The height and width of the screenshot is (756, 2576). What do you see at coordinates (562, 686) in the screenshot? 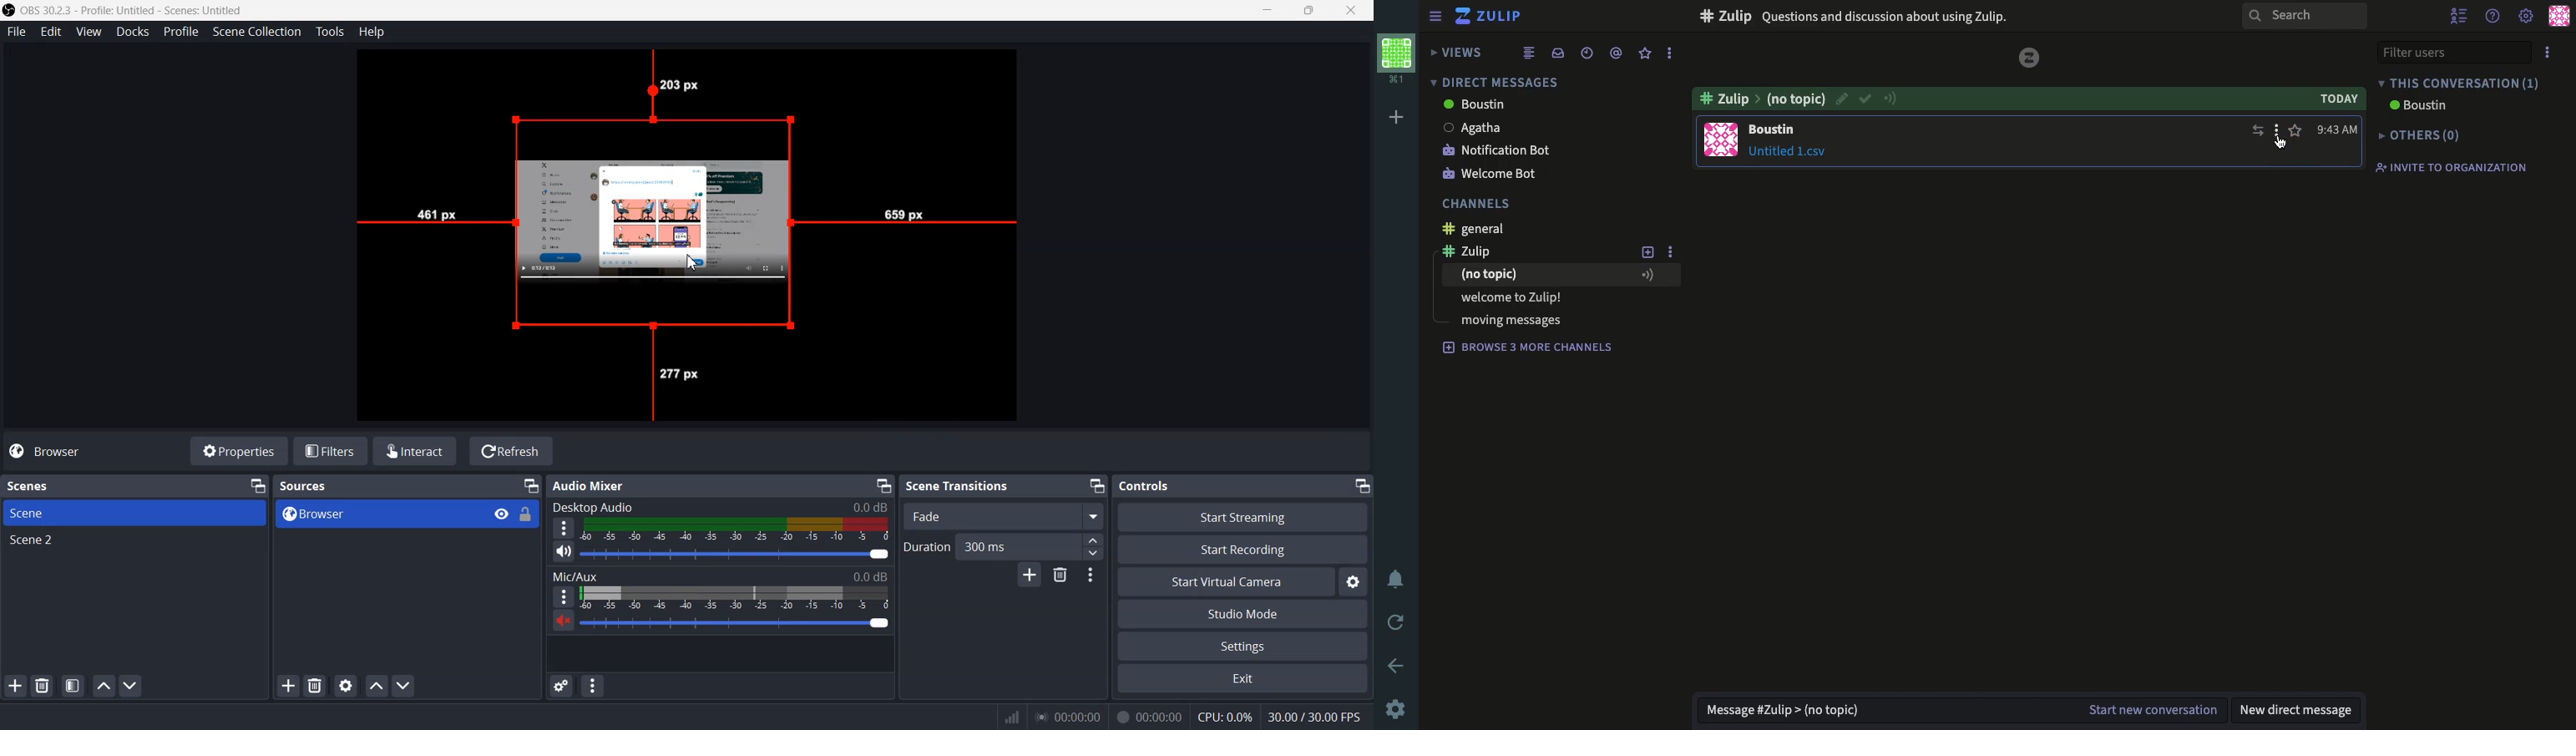
I see `Advance audio properties` at bounding box center [562, 686].